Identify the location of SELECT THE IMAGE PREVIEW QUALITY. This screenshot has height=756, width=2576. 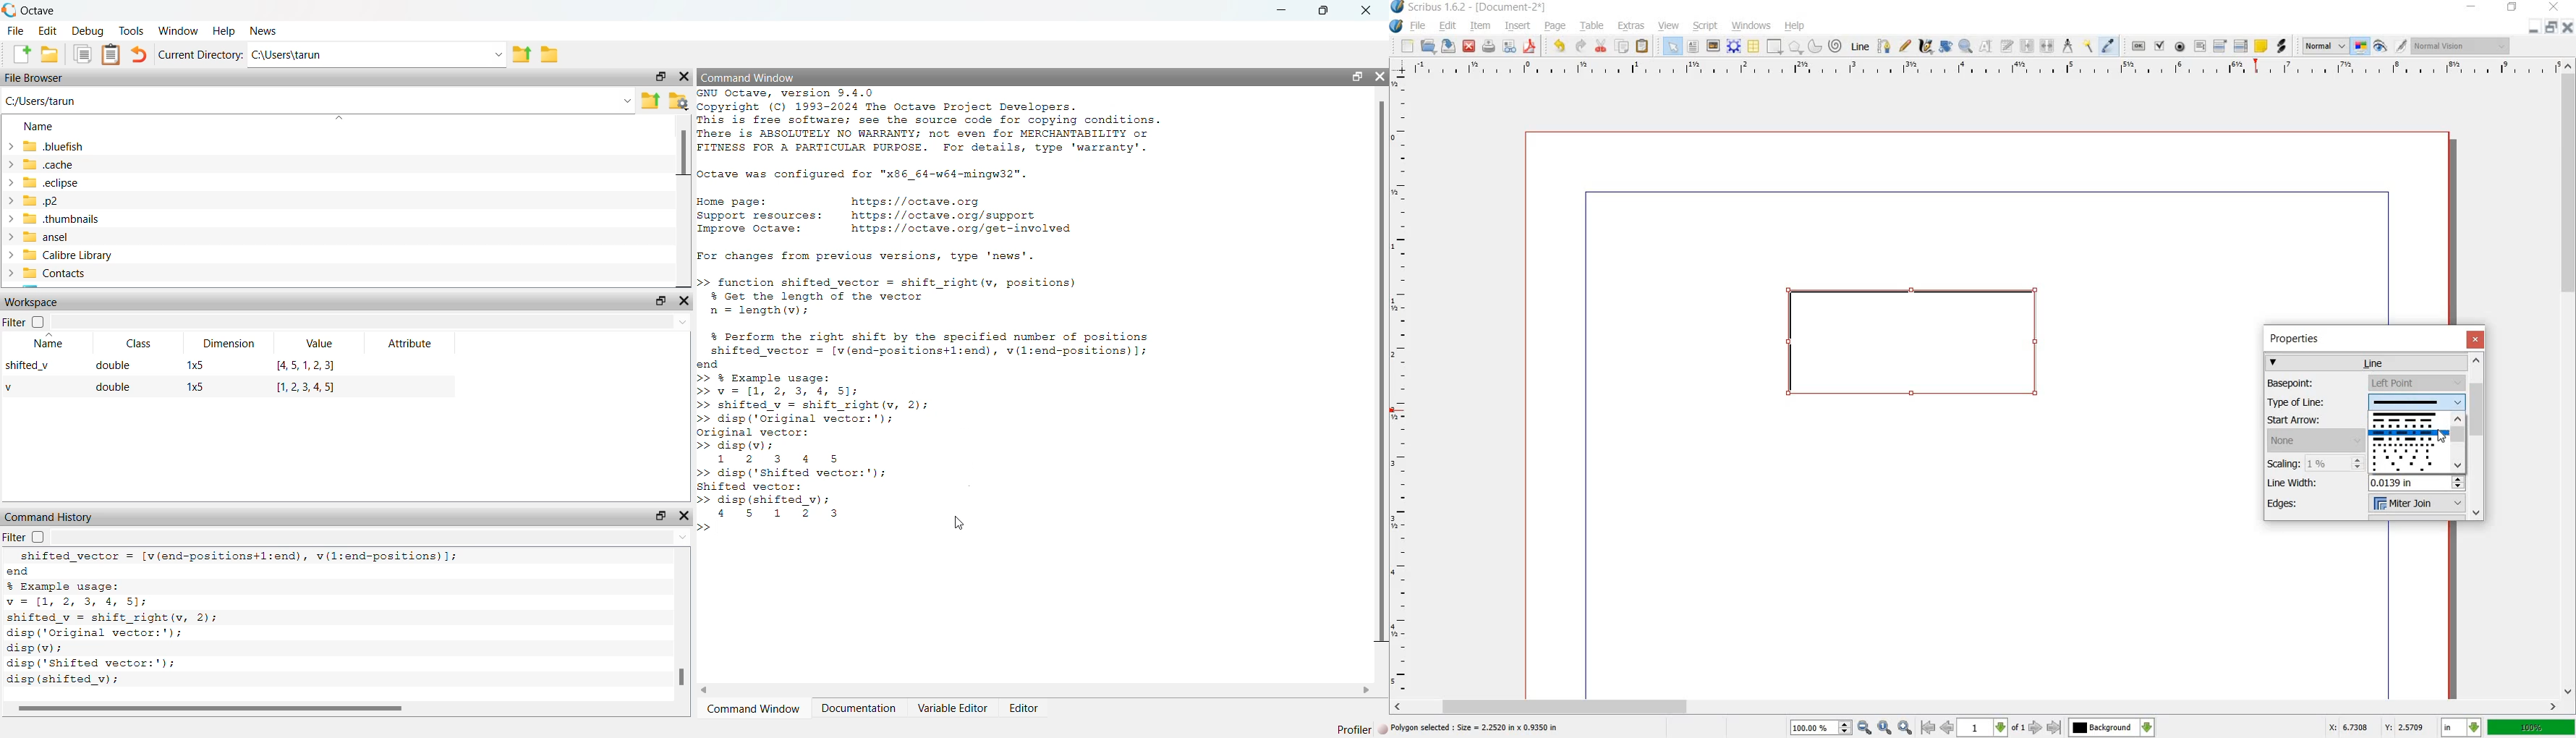
(2322, 46).